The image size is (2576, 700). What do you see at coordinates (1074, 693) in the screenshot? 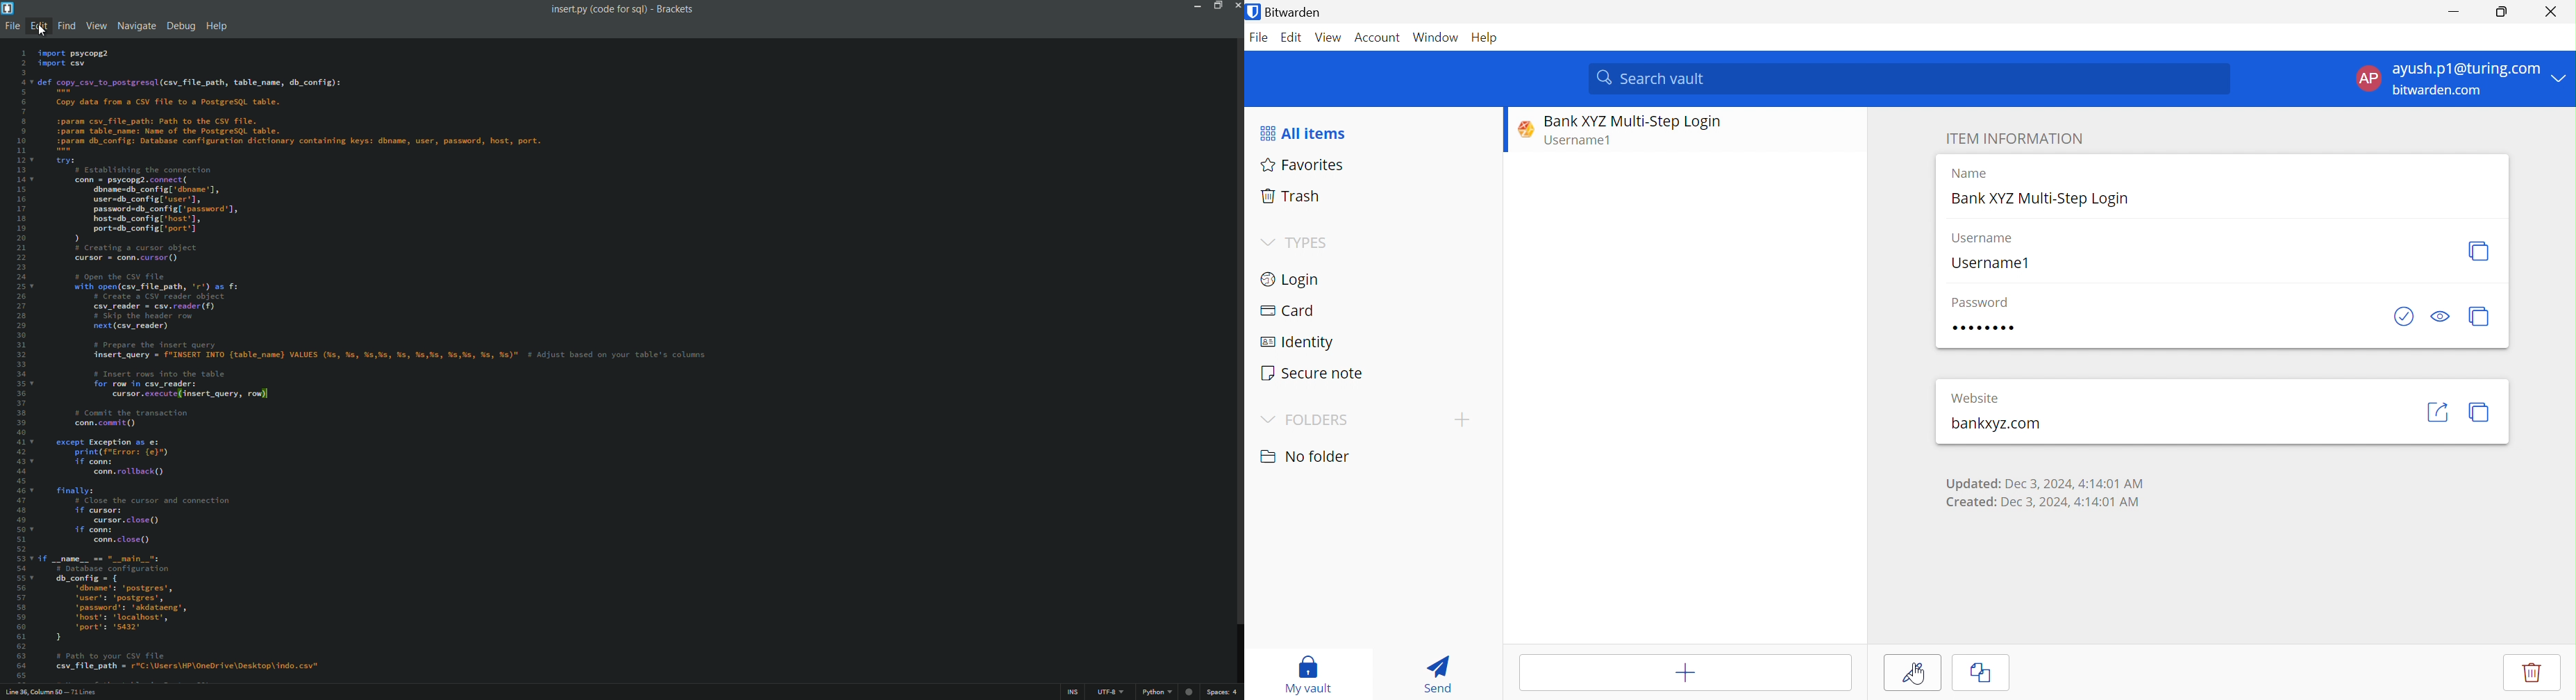
I see `ins` at bounding box center [1074, 693].